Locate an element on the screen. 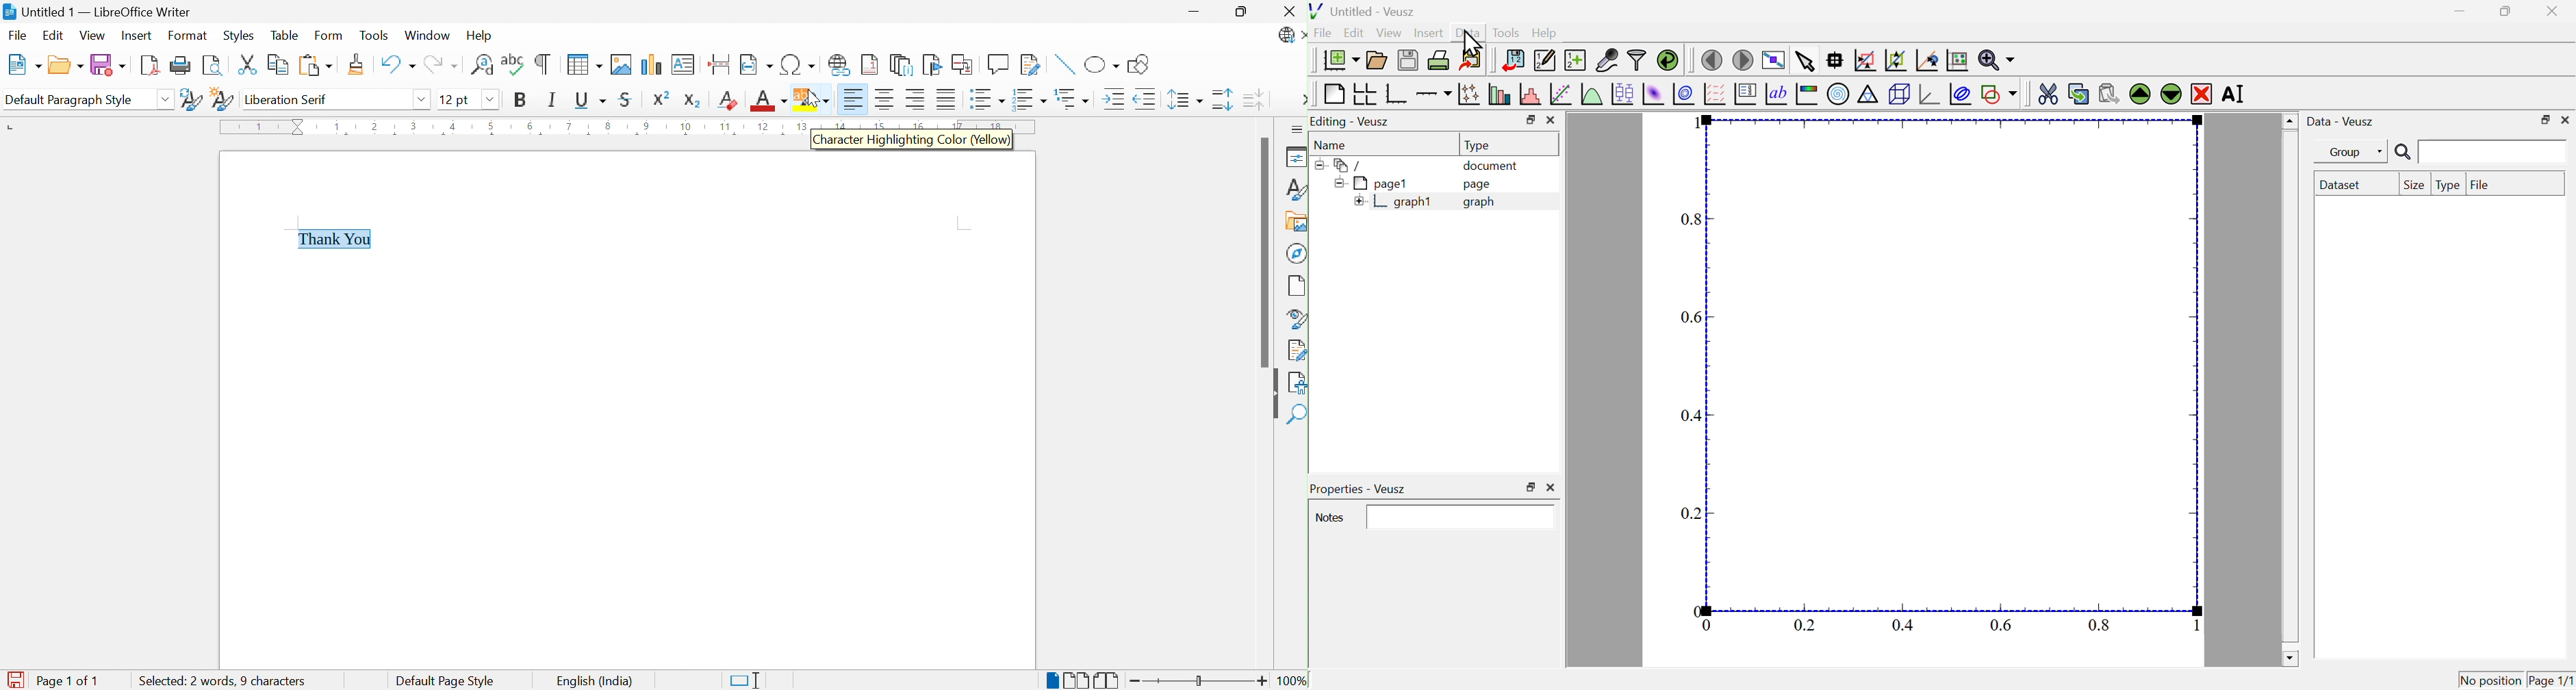 This screenshot has height=700, width=2576. Align Left is located at coordinates (852, 99).